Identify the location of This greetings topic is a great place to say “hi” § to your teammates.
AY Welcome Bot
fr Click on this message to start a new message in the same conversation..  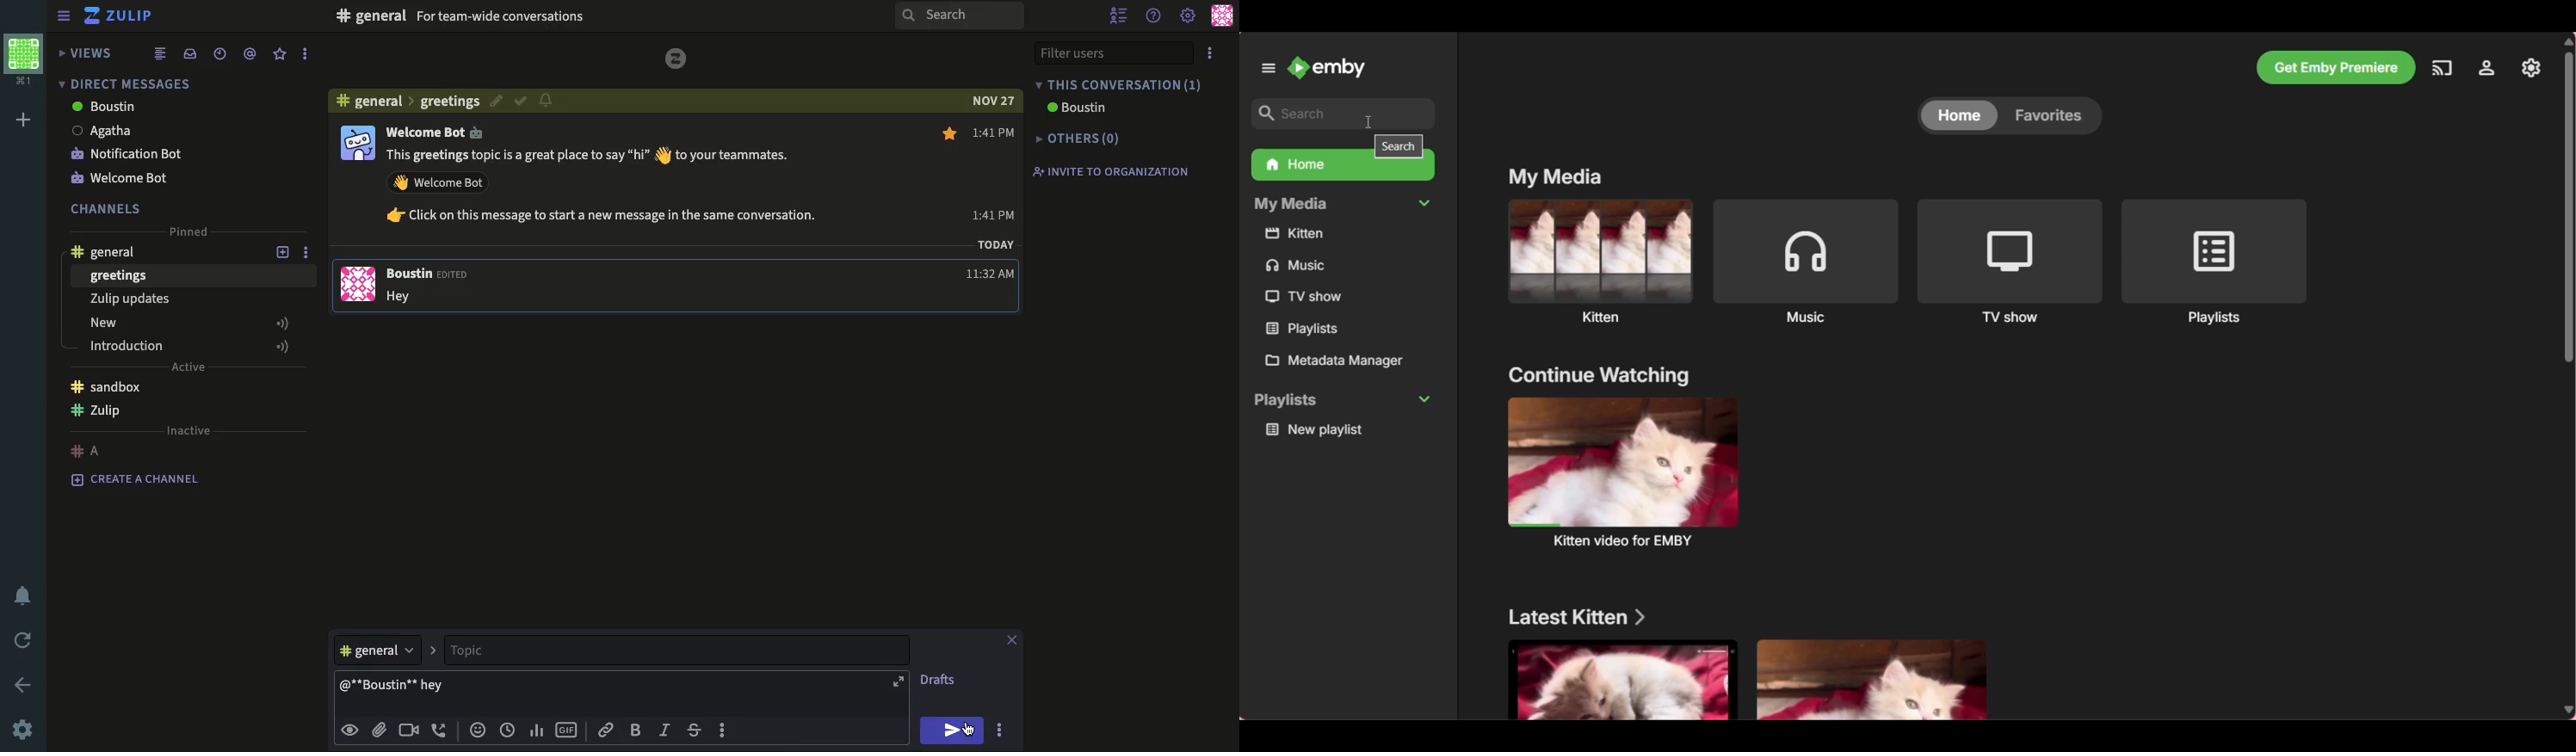
(606, 188).